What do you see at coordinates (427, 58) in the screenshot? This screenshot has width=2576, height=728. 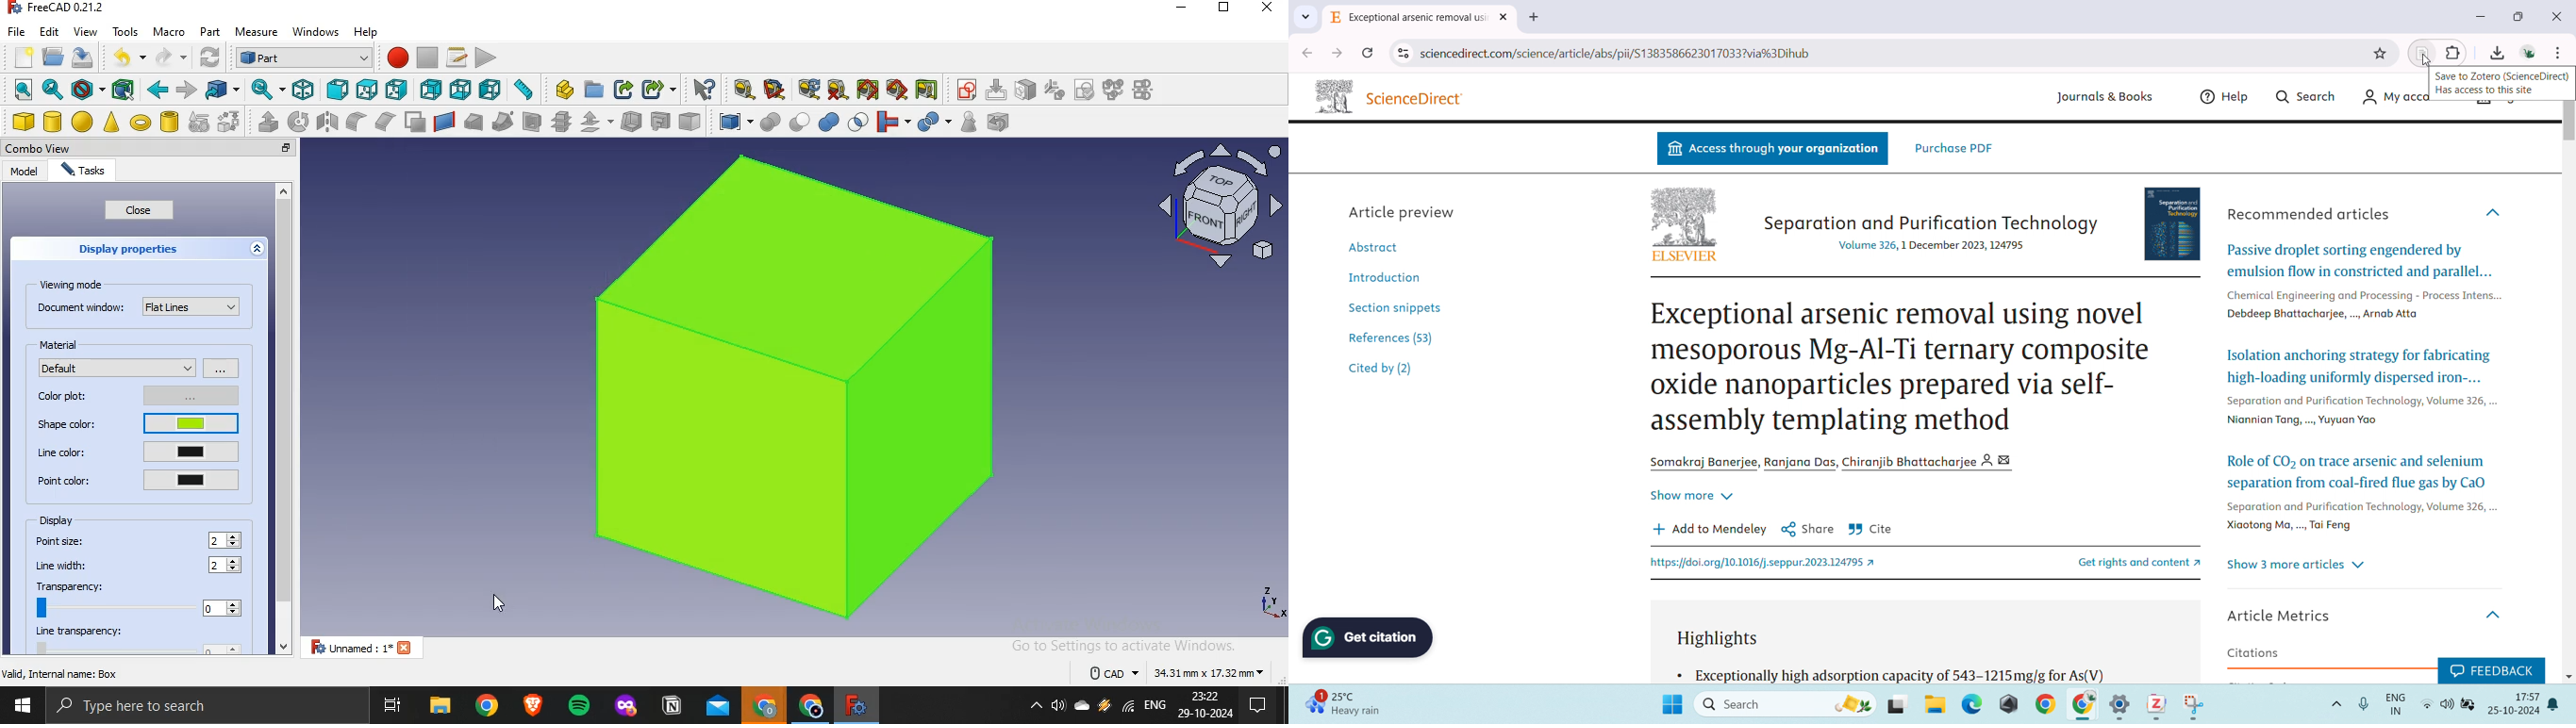 I see `stop macro recording` at bounding box center [427, 58].